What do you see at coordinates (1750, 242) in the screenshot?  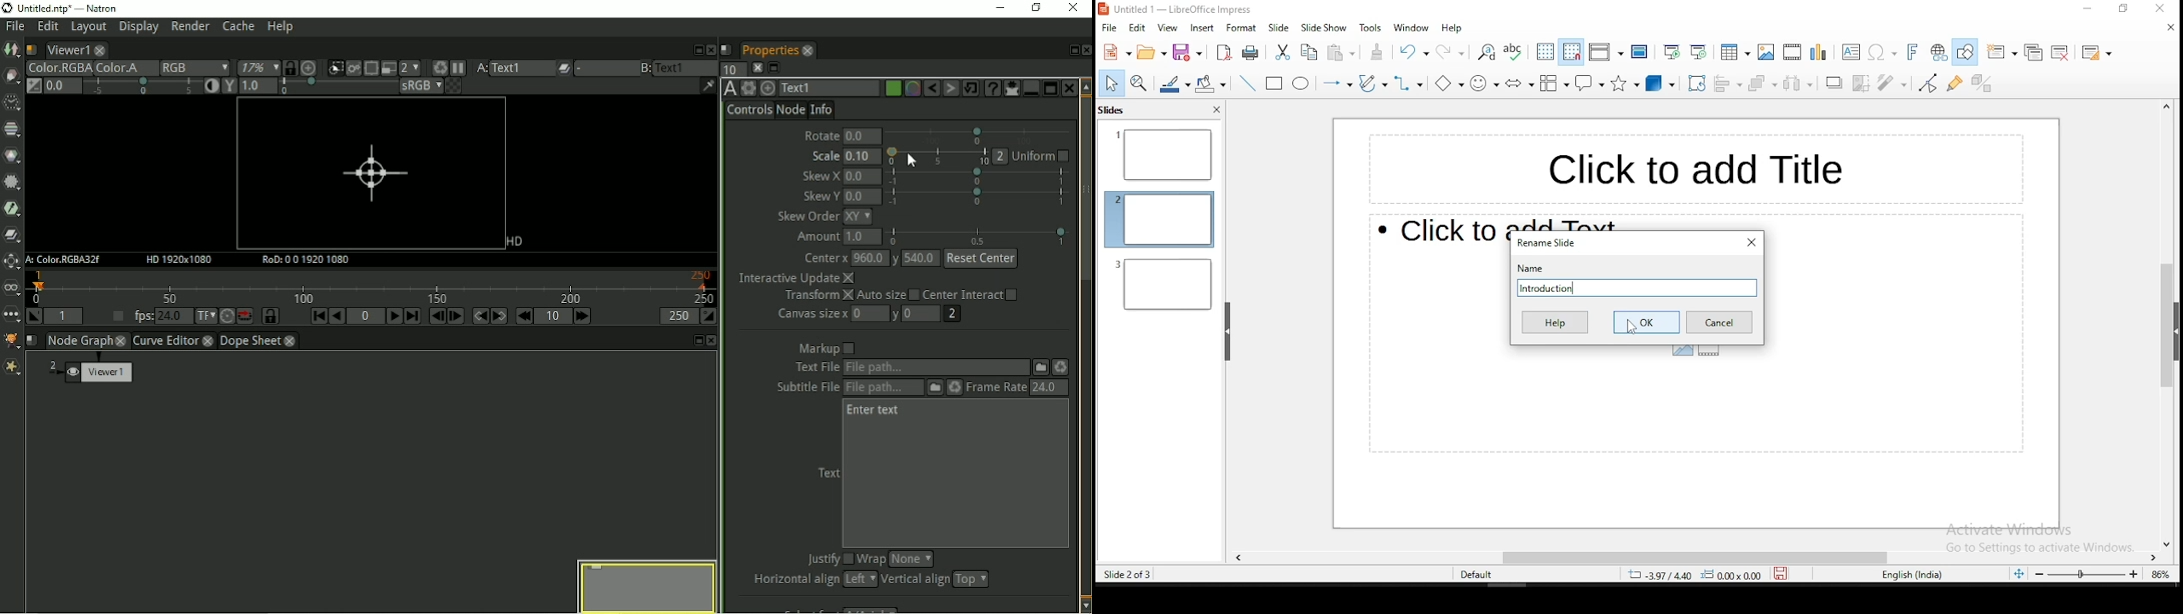 I see `close window` at bounding box center [1750, 242].